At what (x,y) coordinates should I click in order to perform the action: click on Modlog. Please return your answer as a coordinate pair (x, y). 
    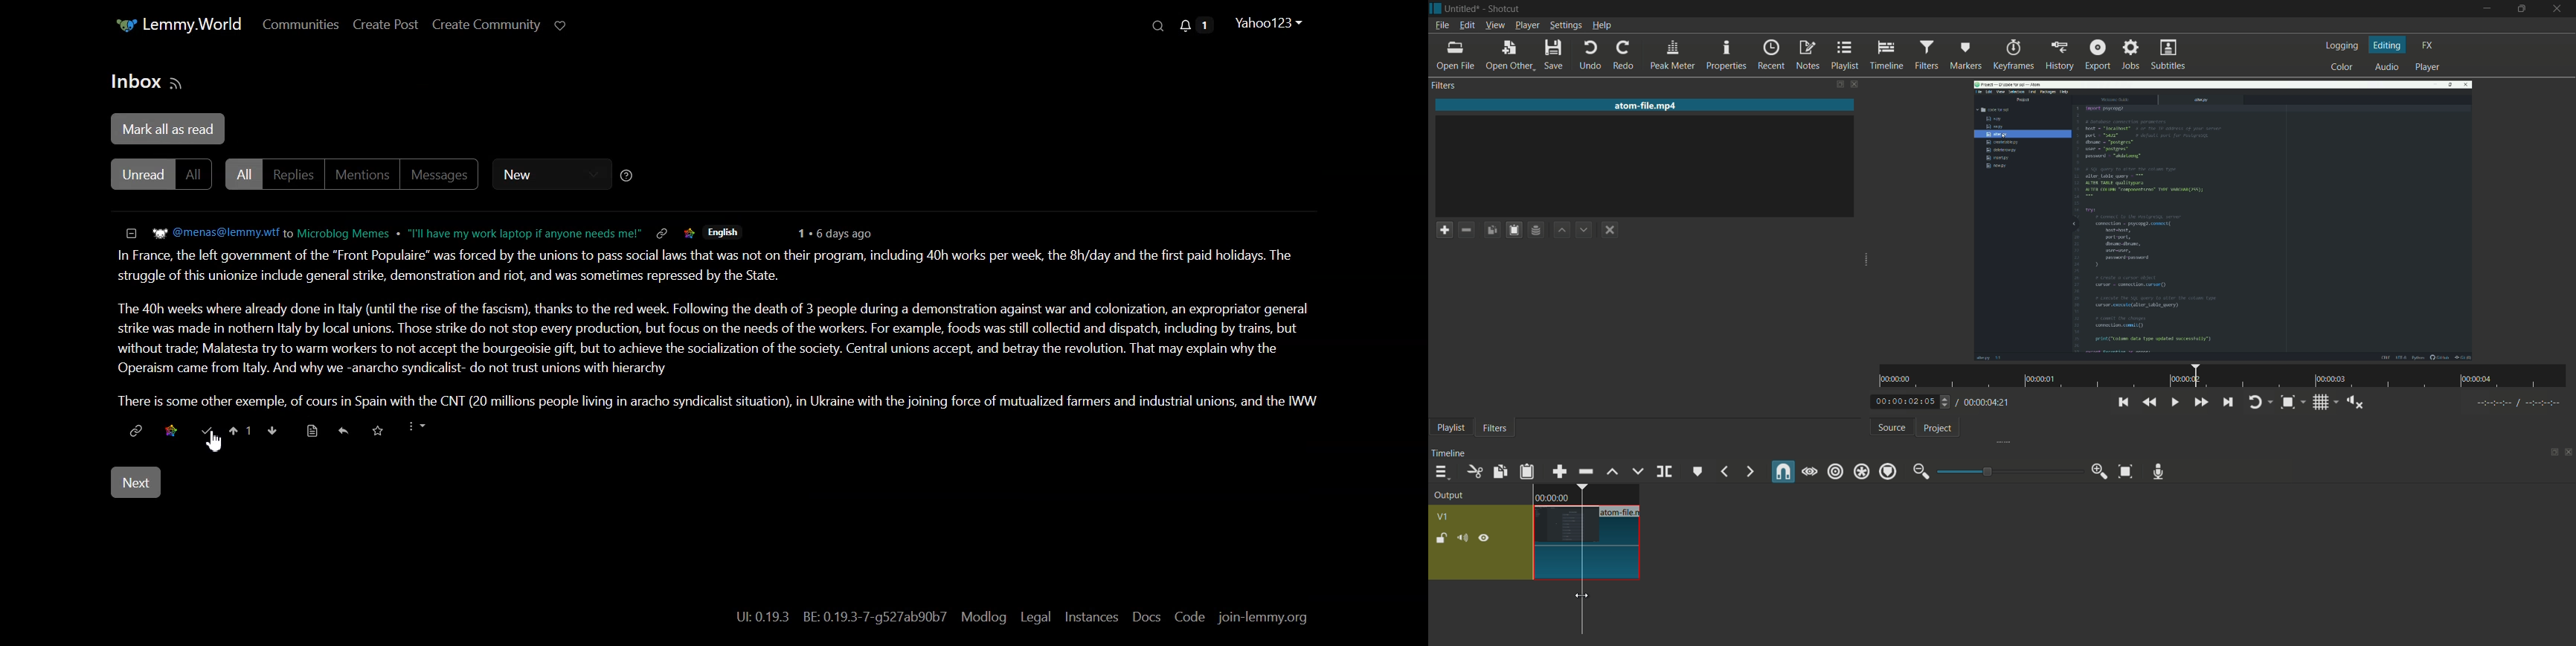
    Looking at the image, I should click on (984, 617).